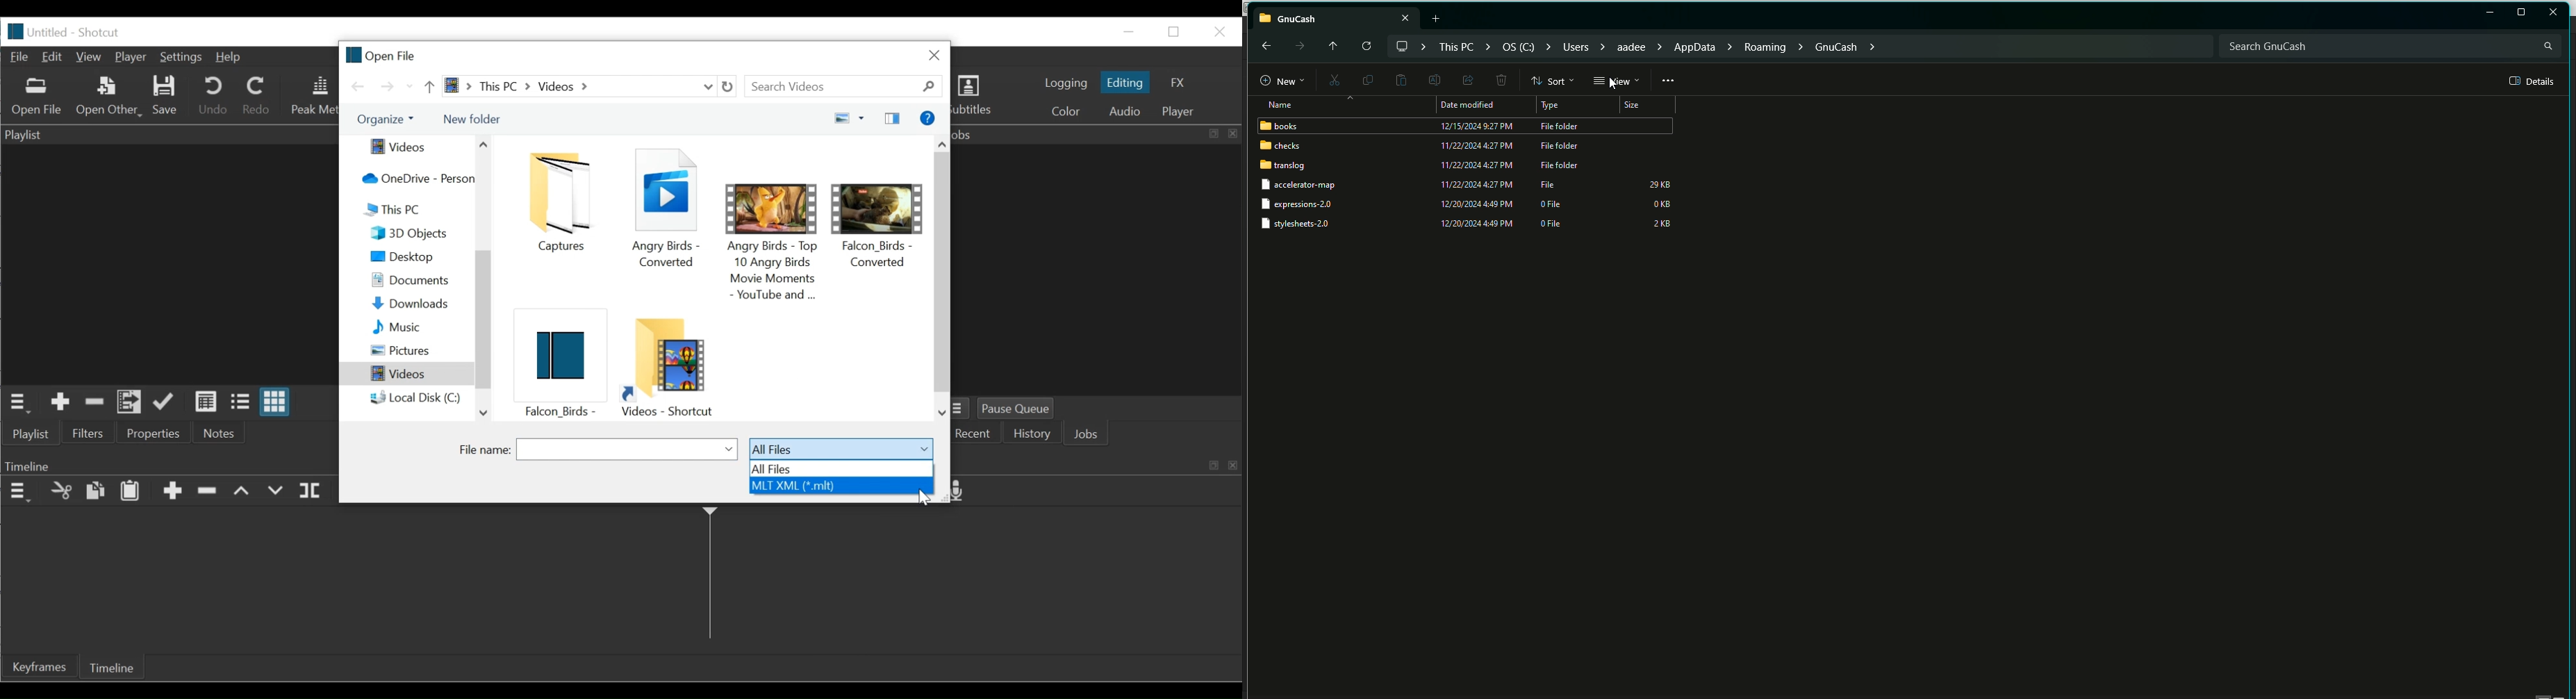  Describe the element at coordinates (416, 398) in the screenshot. I see `local Disk (C:)` at that location.